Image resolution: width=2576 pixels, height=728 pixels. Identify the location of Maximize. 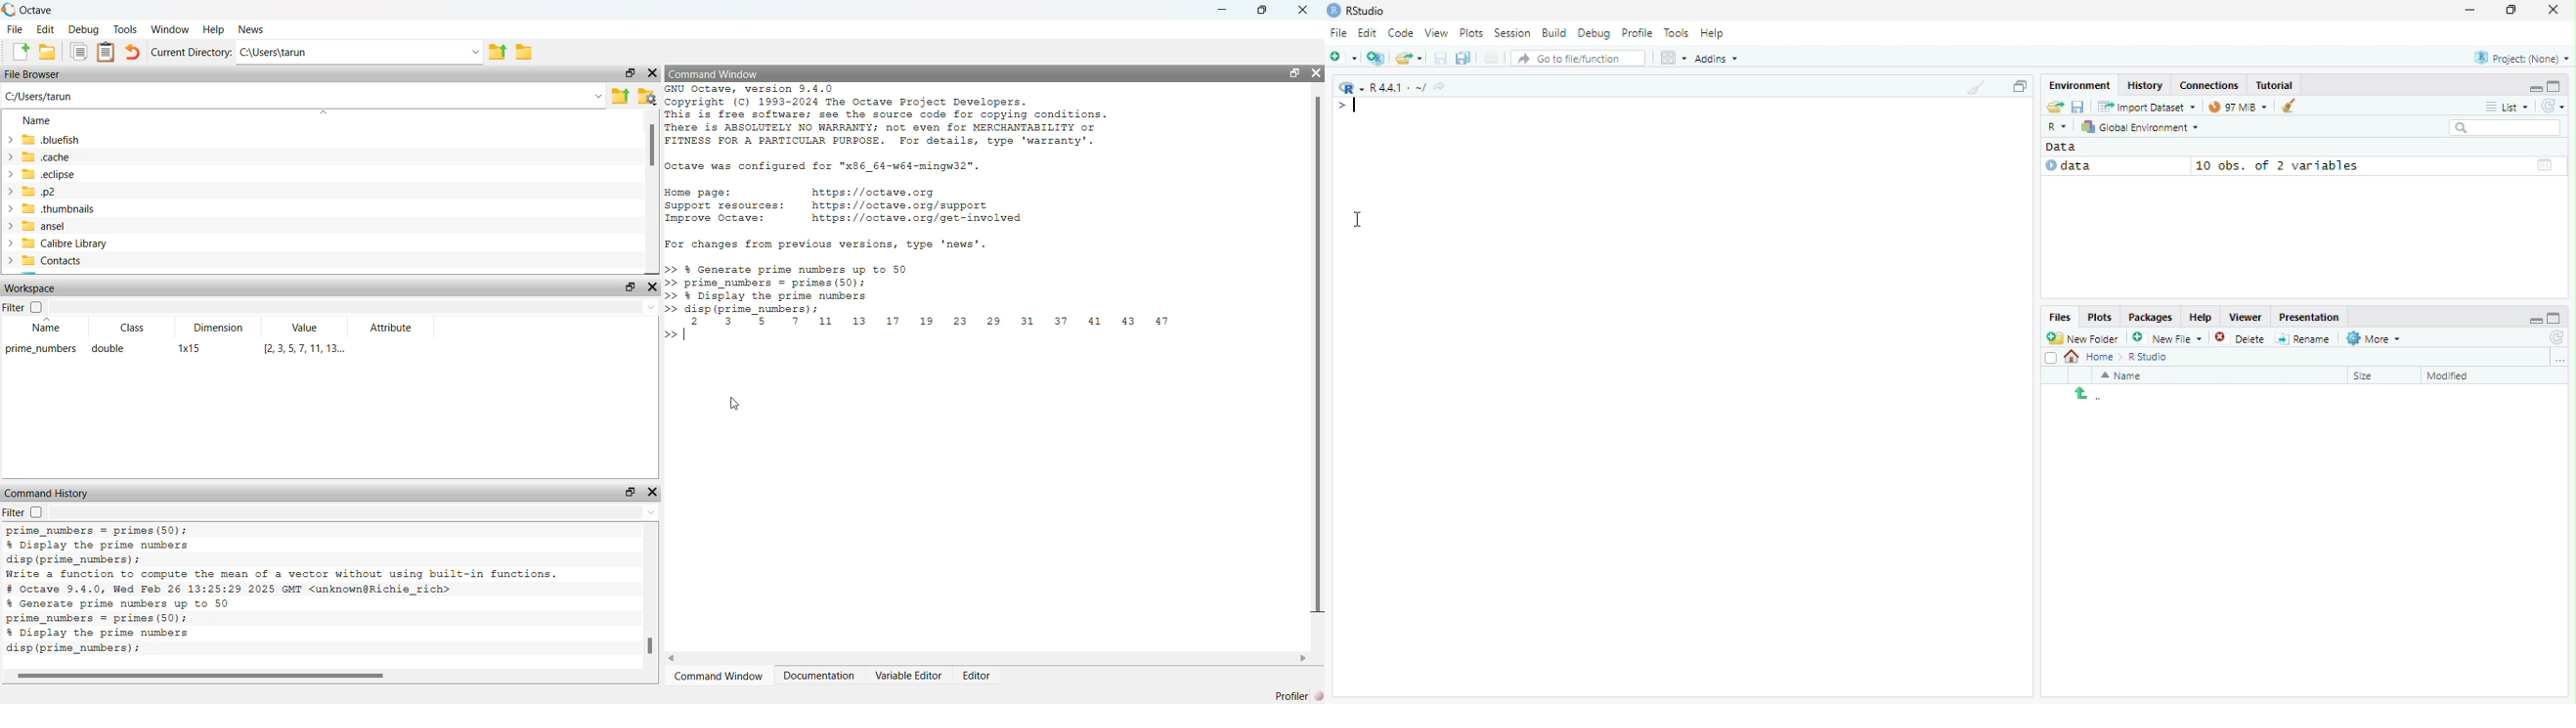
(2513, 10).